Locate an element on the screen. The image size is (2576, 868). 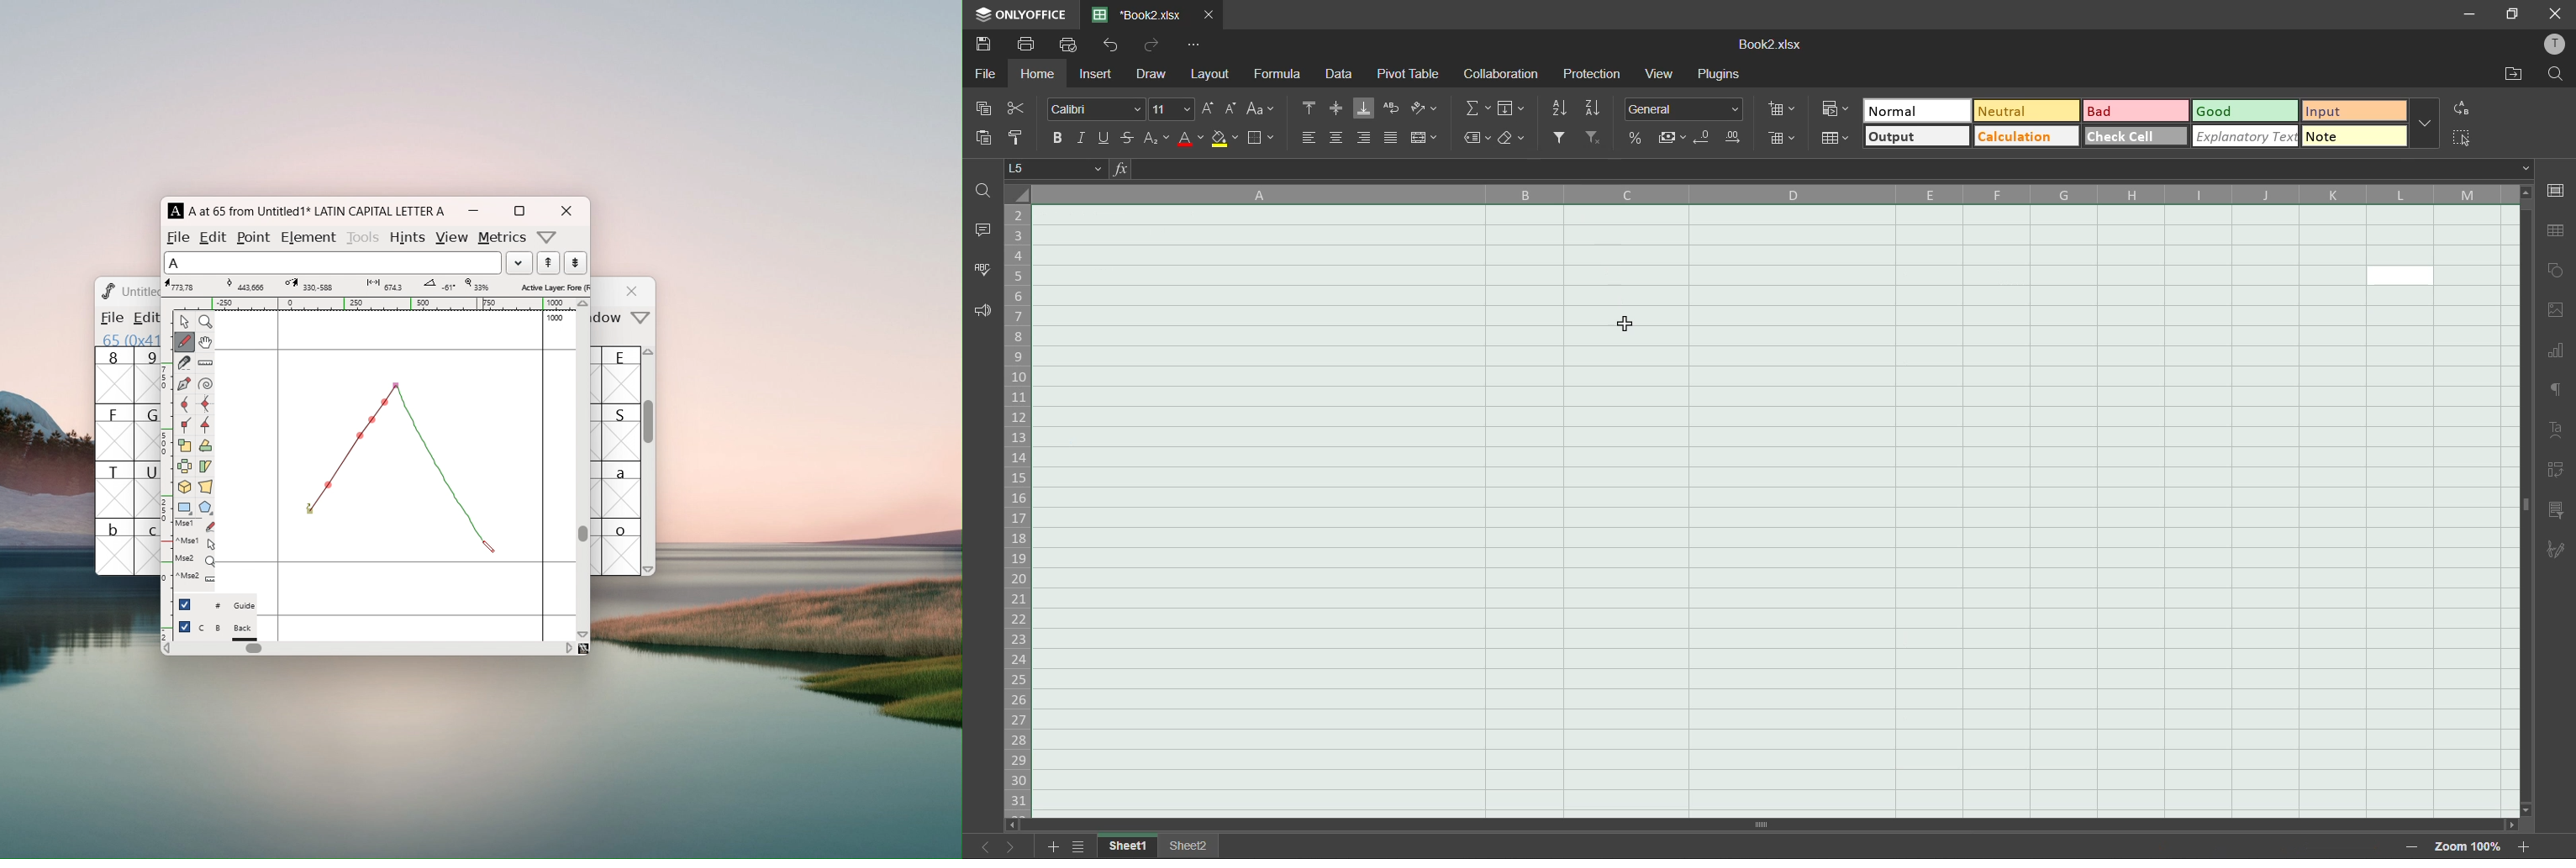
profile is located at coordinates (2552, 45).